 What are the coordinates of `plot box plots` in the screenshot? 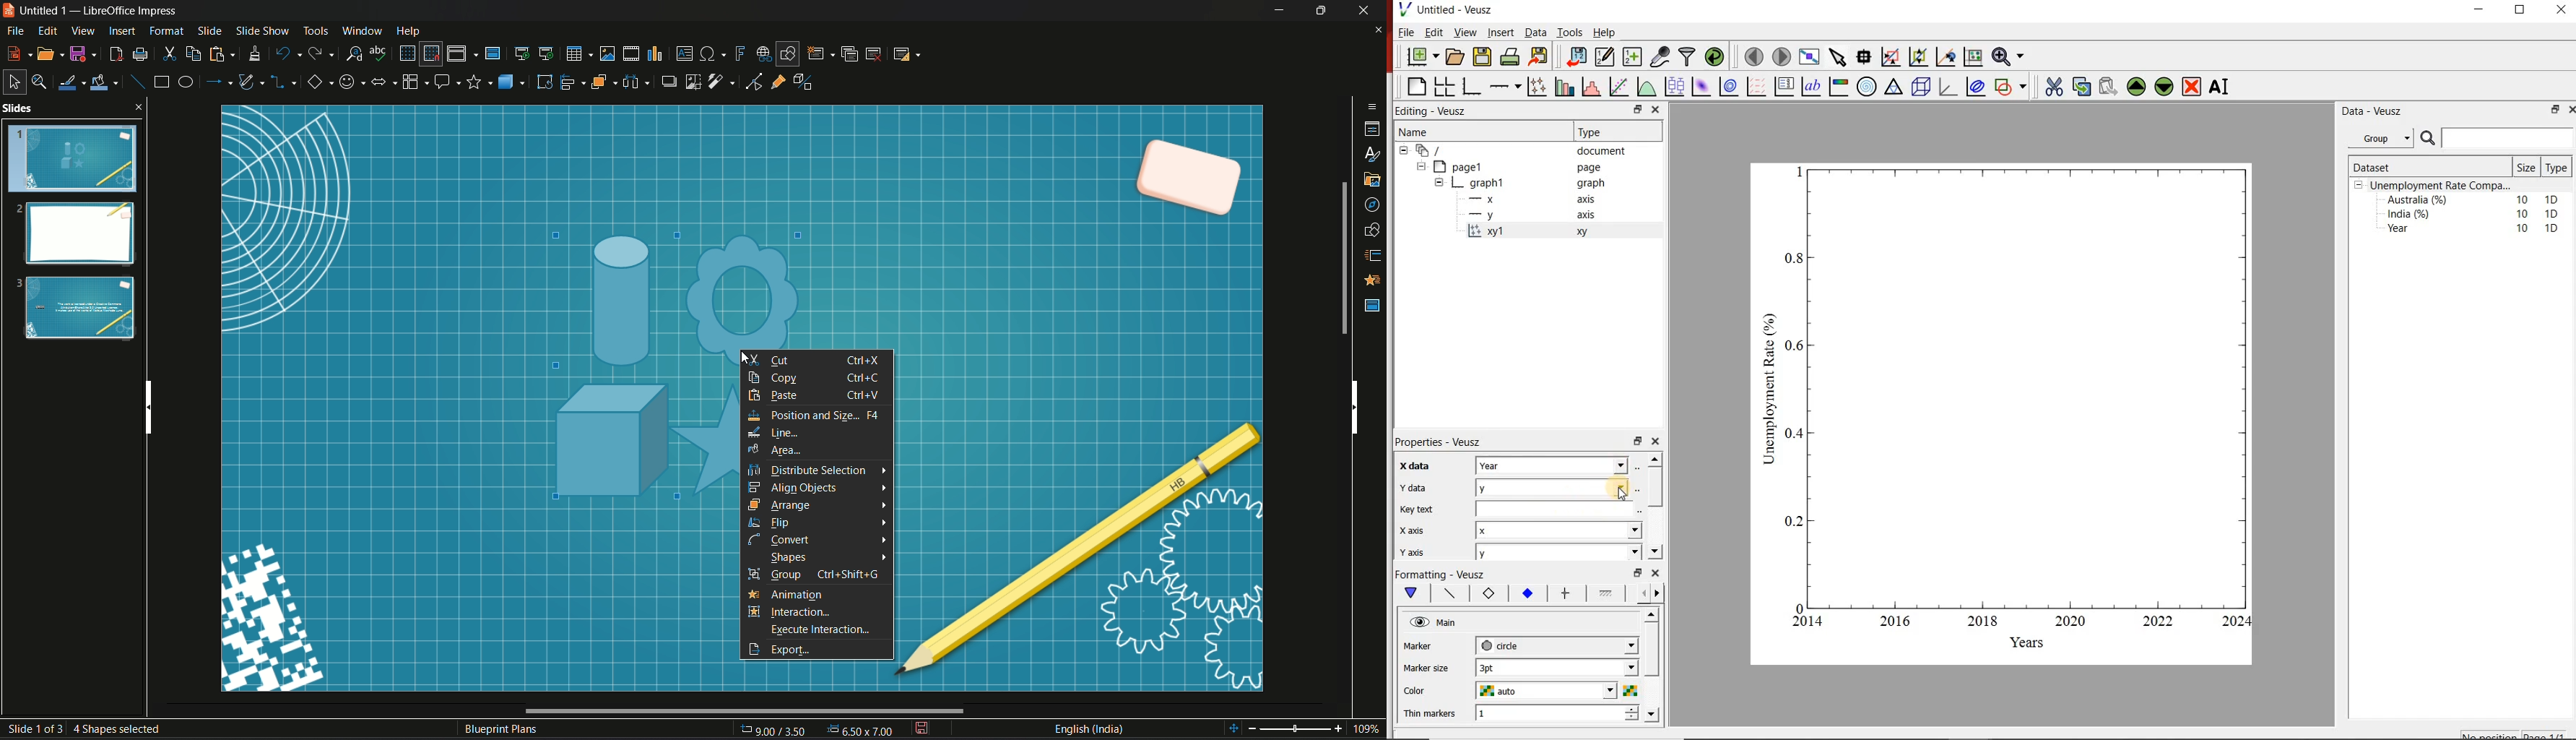 It's located at (1675, 86).